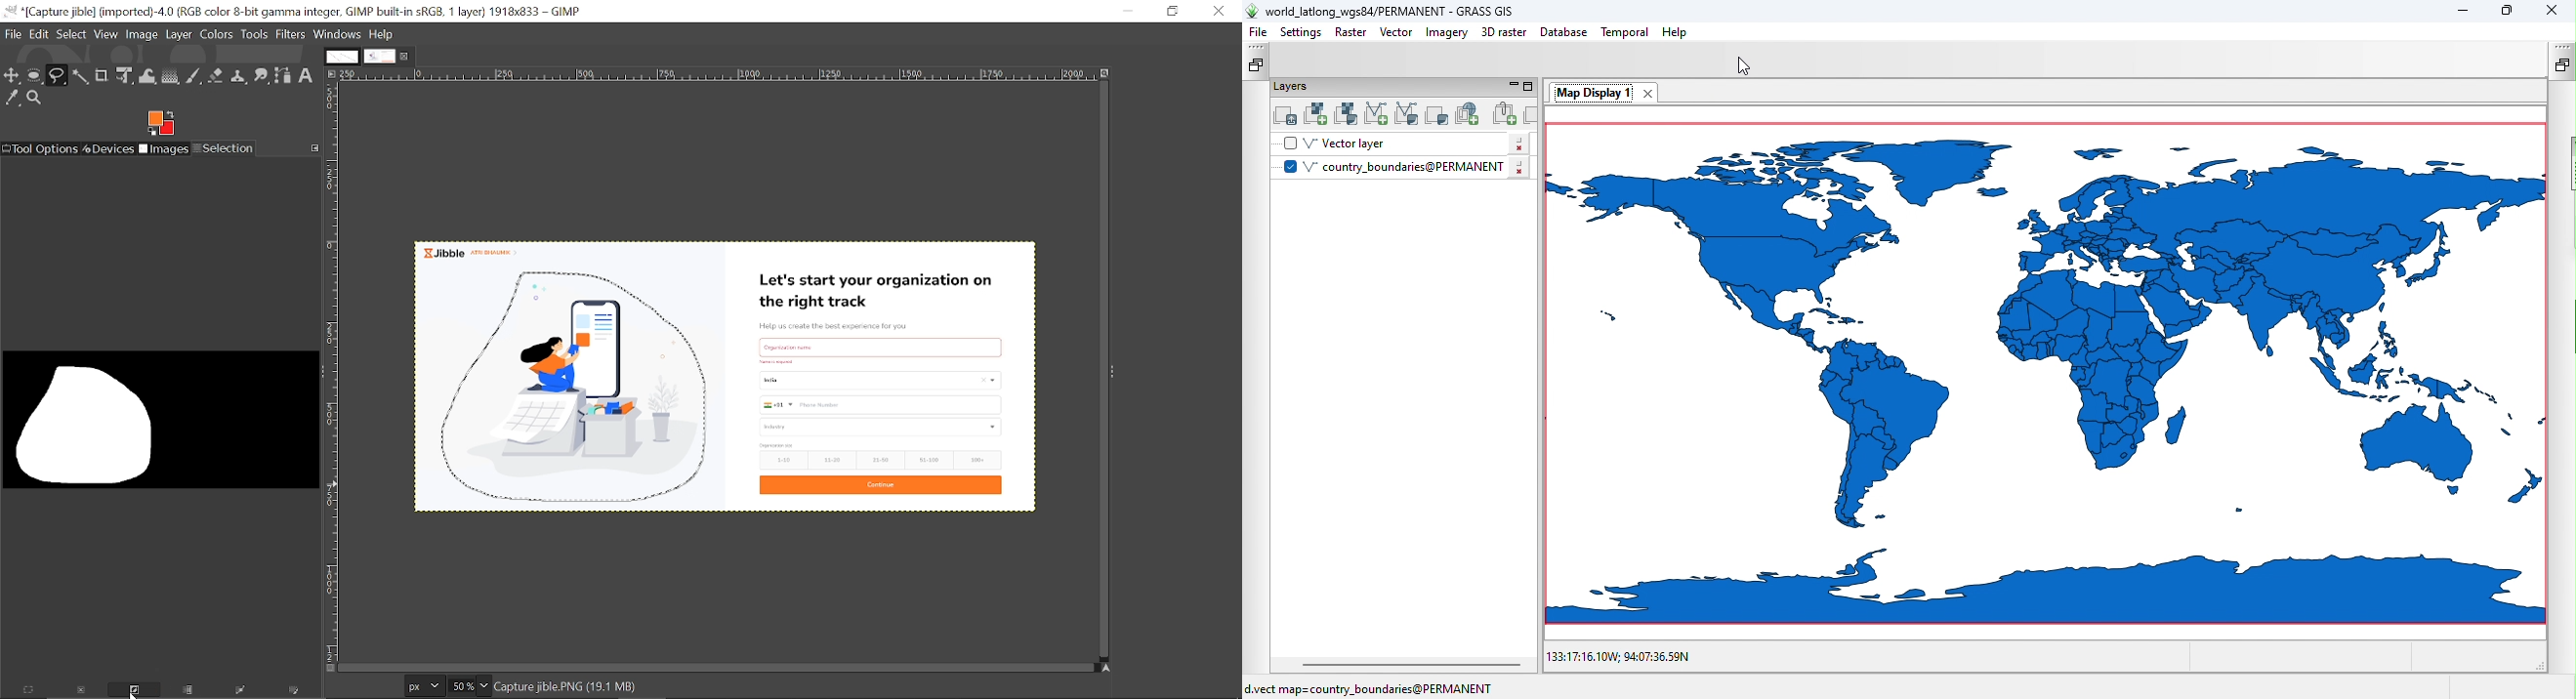  What do you see at coordinates (240, 76) in the screenshot?
I see `Clone tool` at bounding box center [240, 76].